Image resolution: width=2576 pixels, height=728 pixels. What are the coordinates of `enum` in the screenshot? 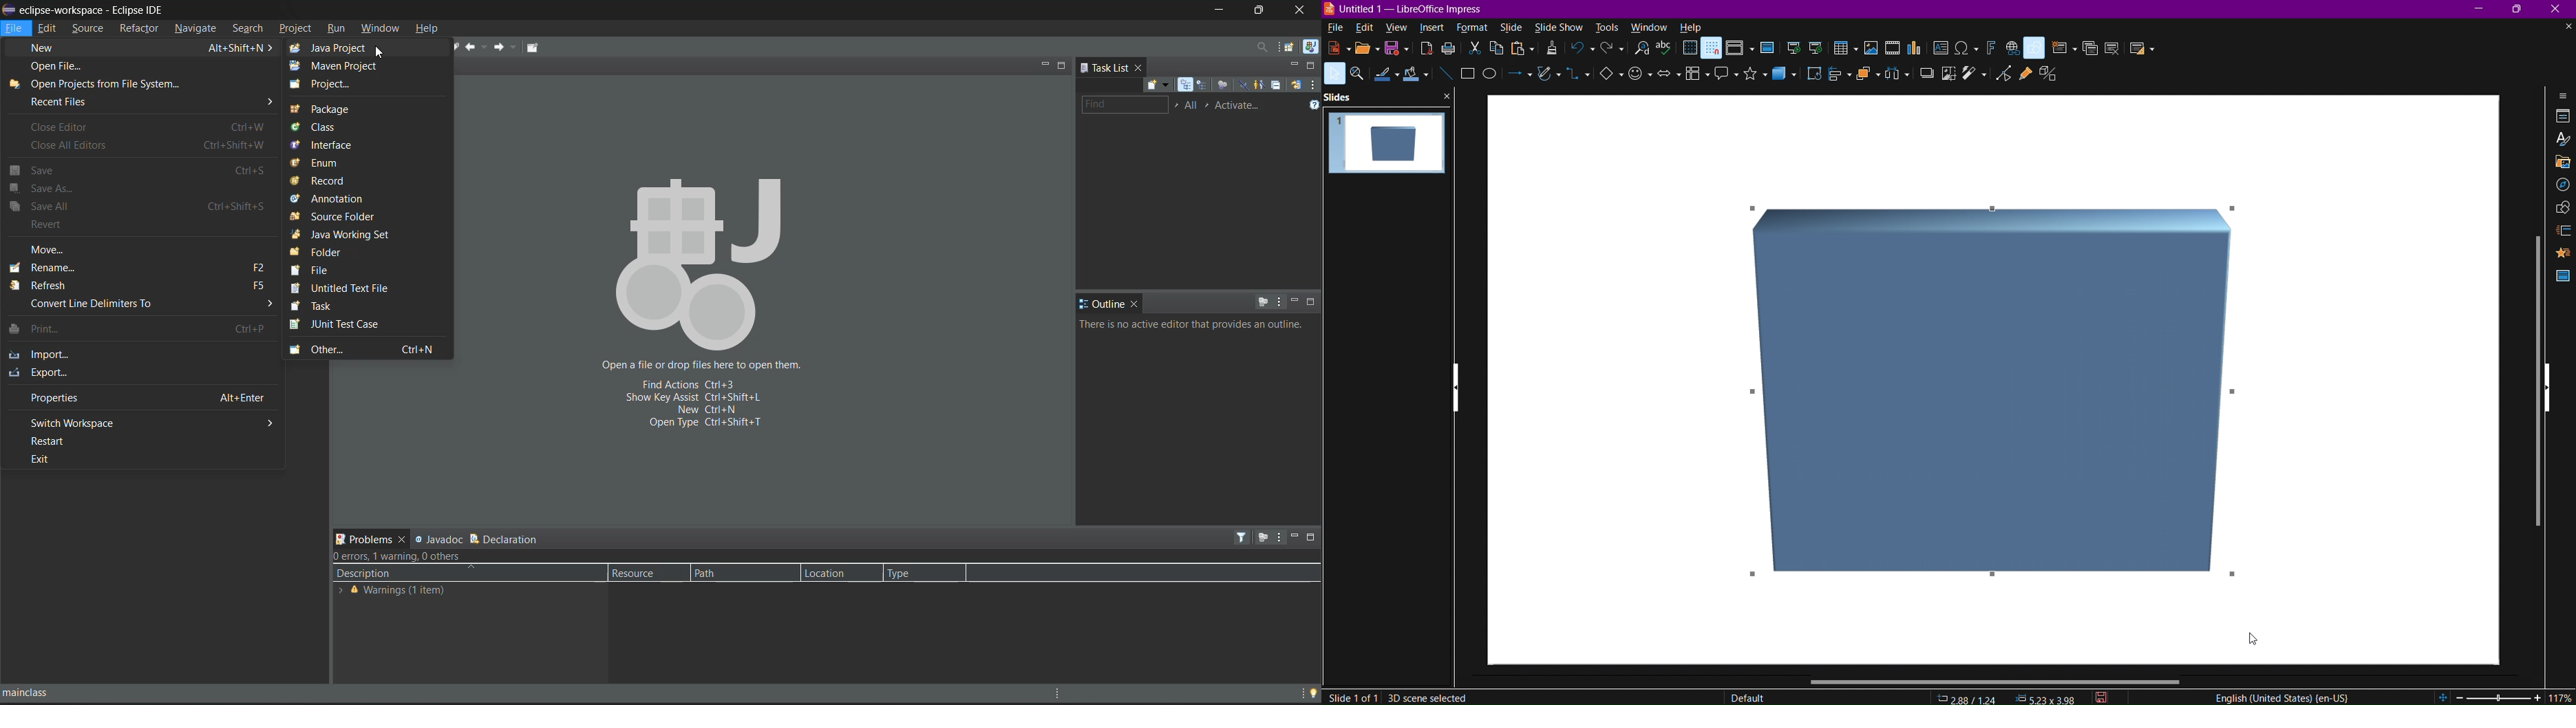 It's located at (327, 165).